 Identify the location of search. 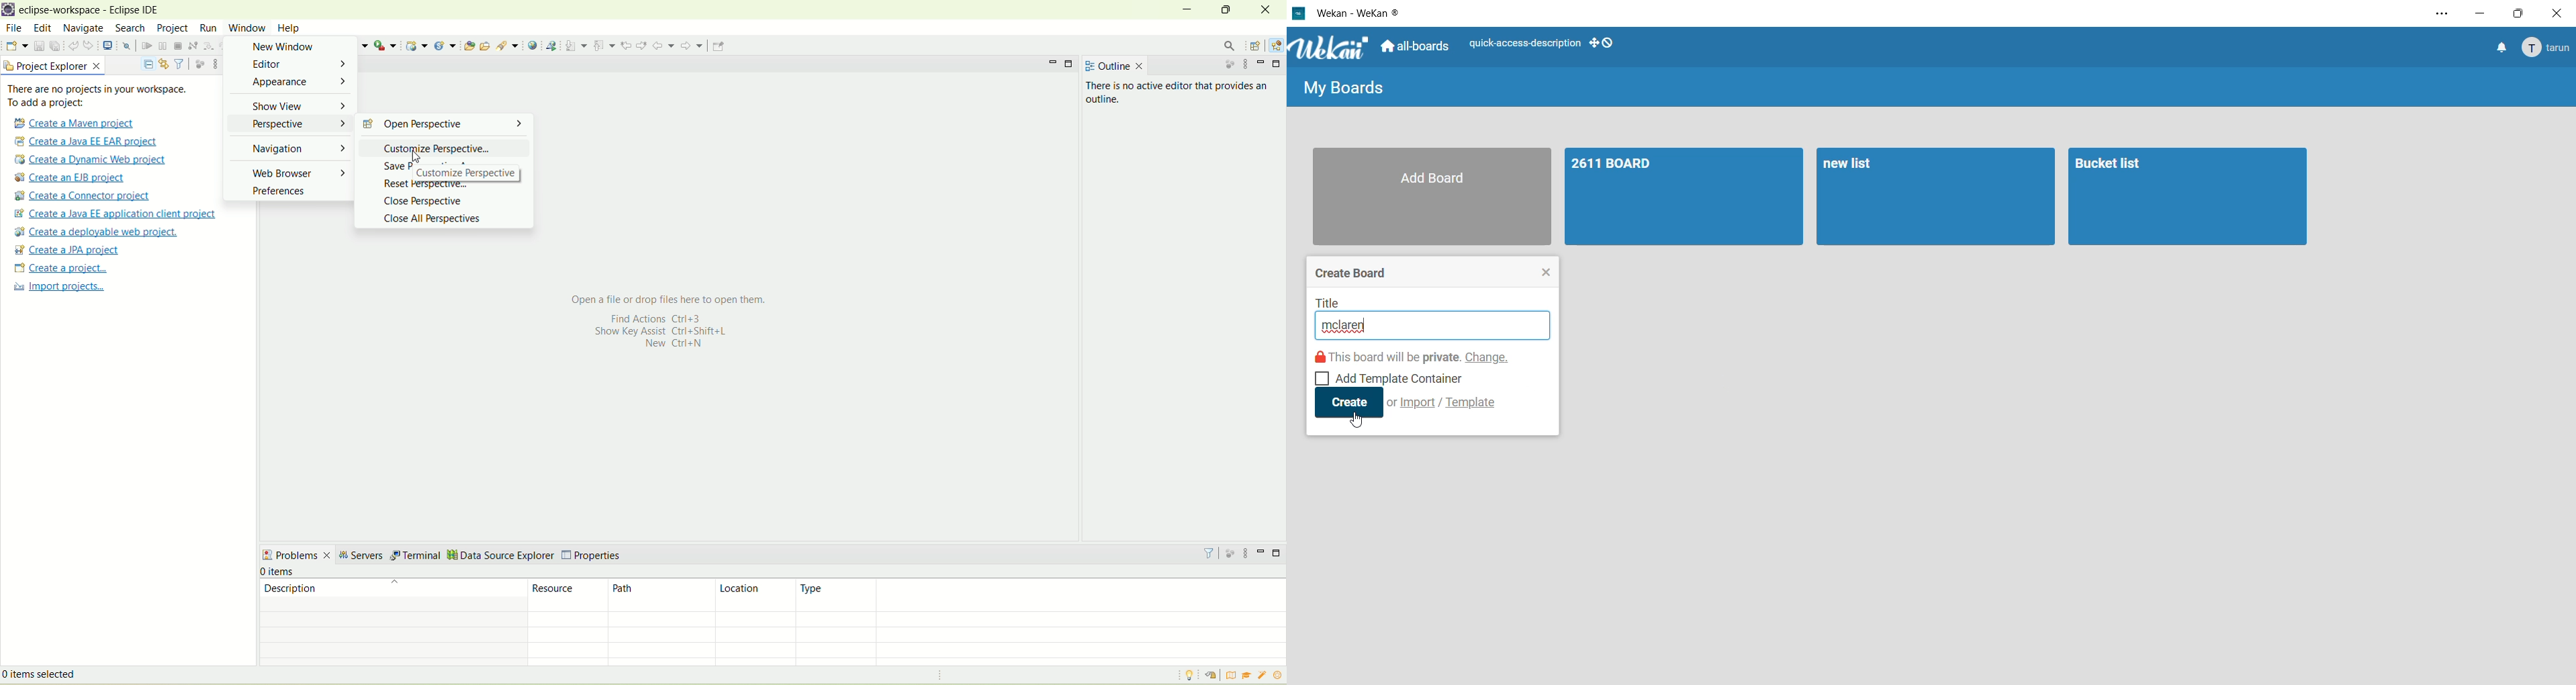
(506, 45).